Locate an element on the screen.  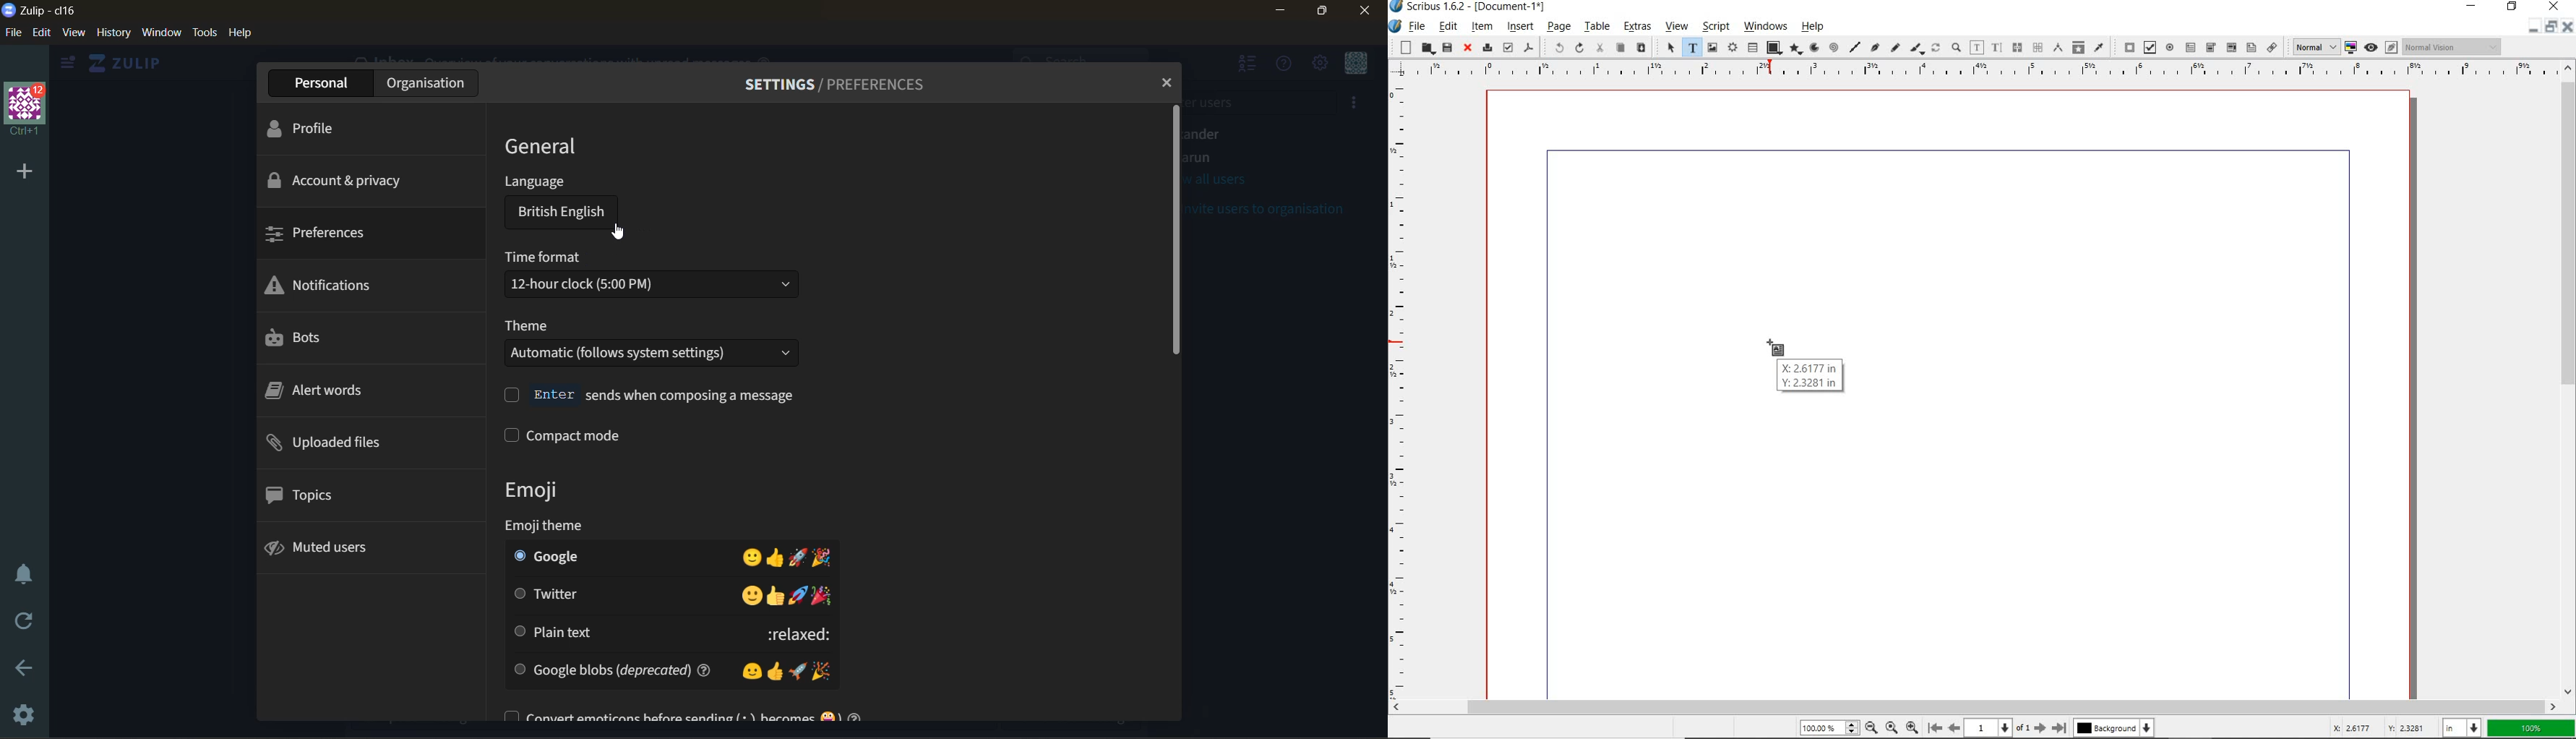
topics is located at coordinates (303, 497).